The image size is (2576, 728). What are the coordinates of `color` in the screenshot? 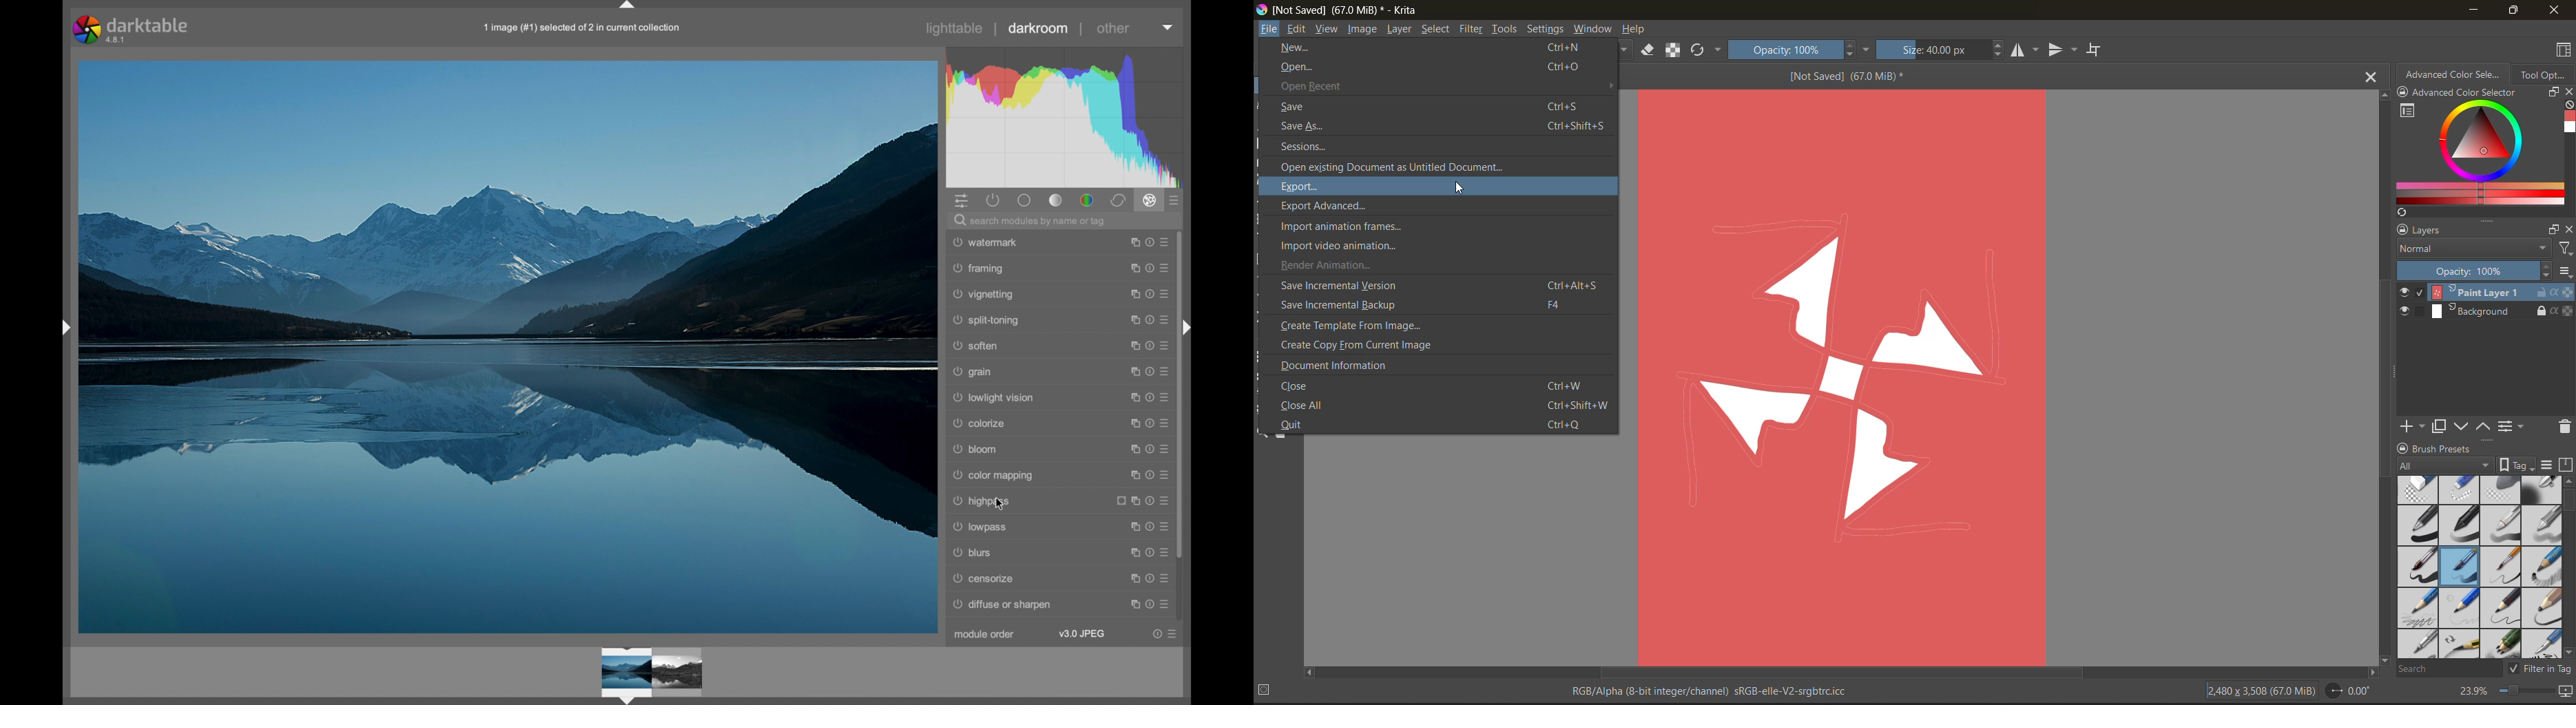 It's located at (1088, 201).